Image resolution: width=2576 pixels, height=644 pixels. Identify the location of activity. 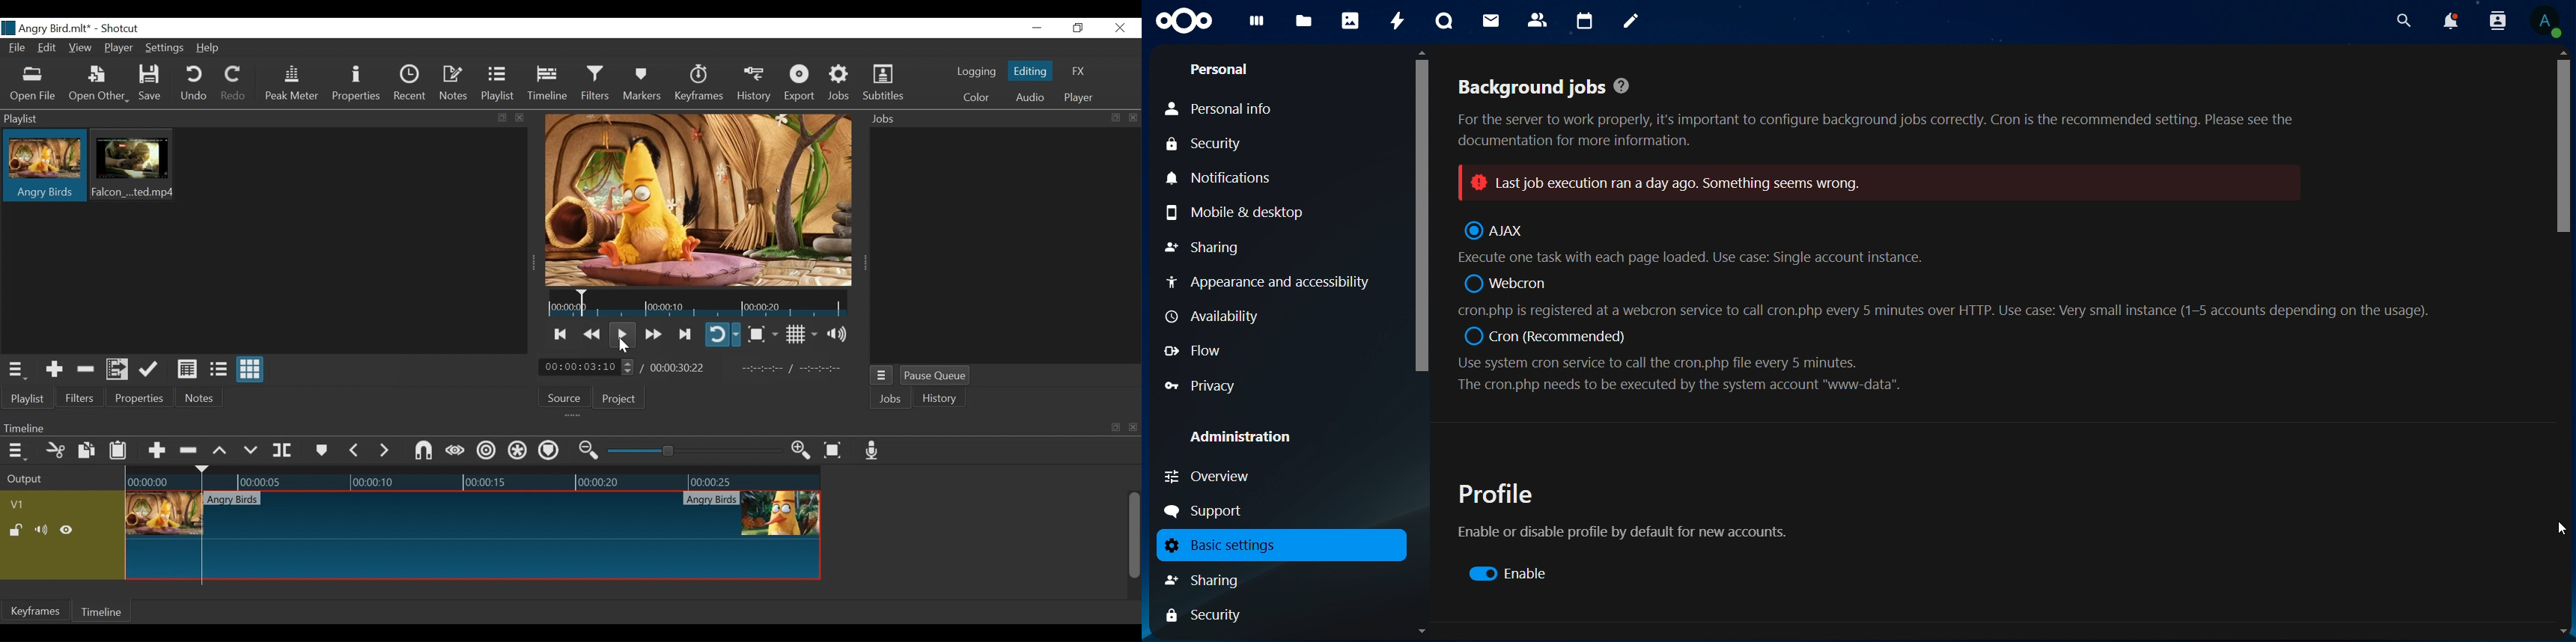
(1400, 21).